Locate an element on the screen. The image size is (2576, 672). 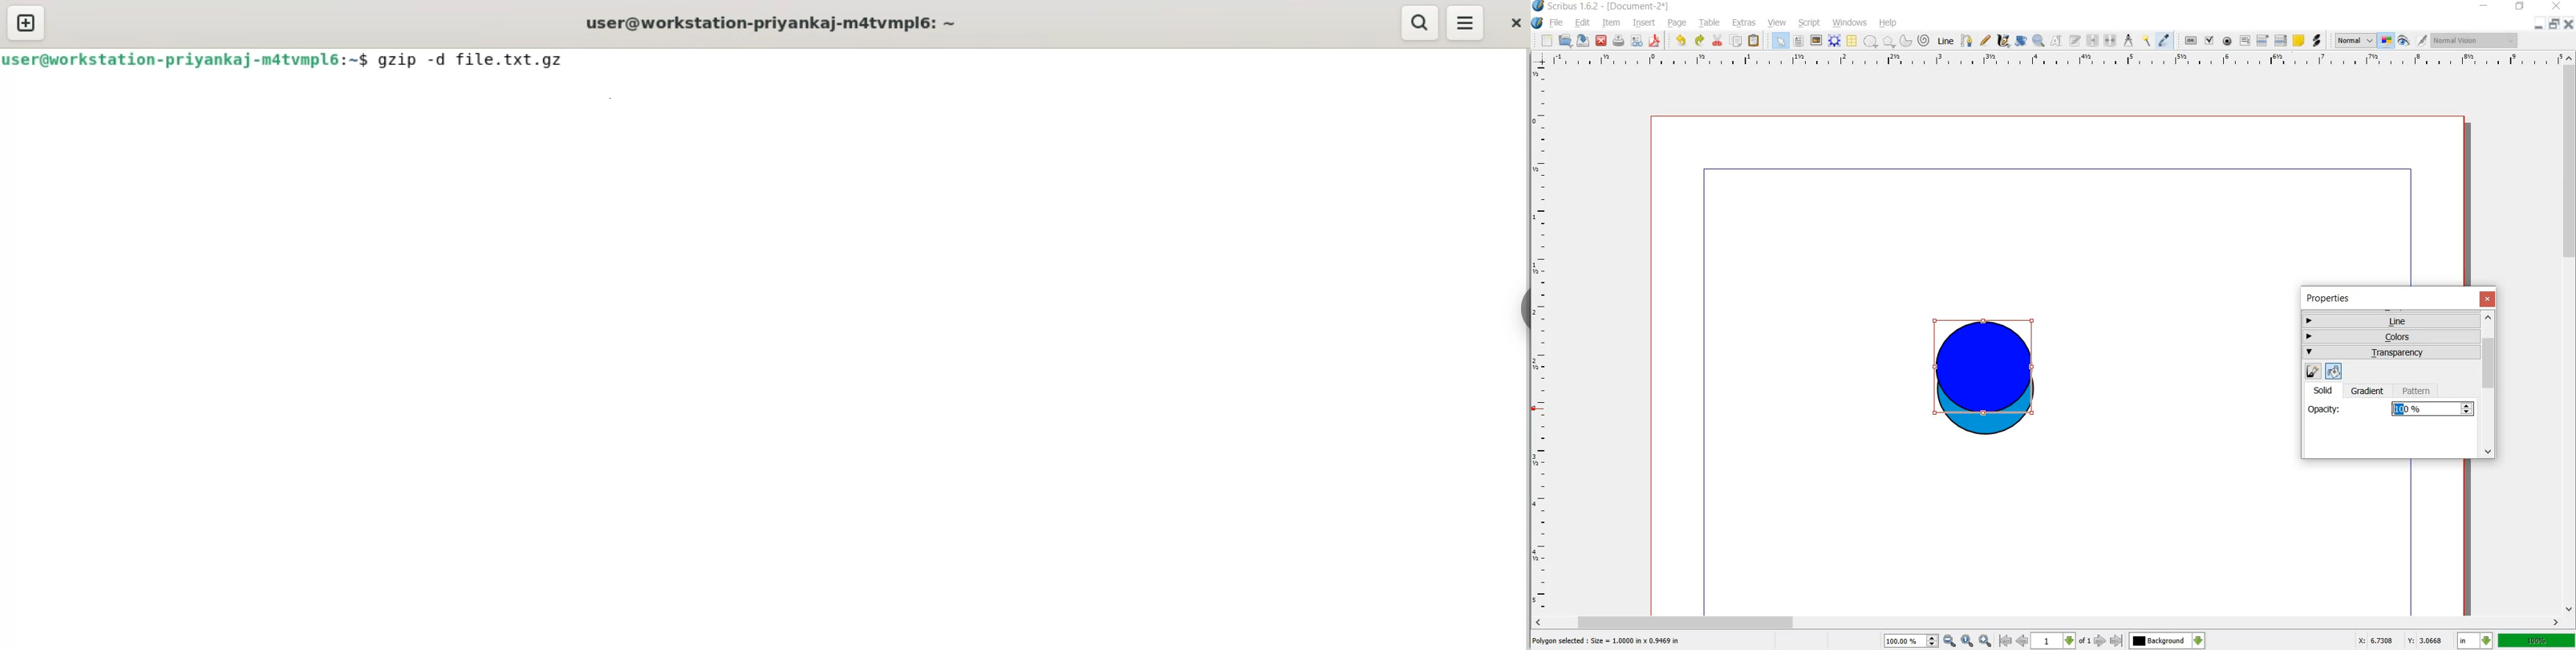
pattern is located at coordinates (2419, 391).